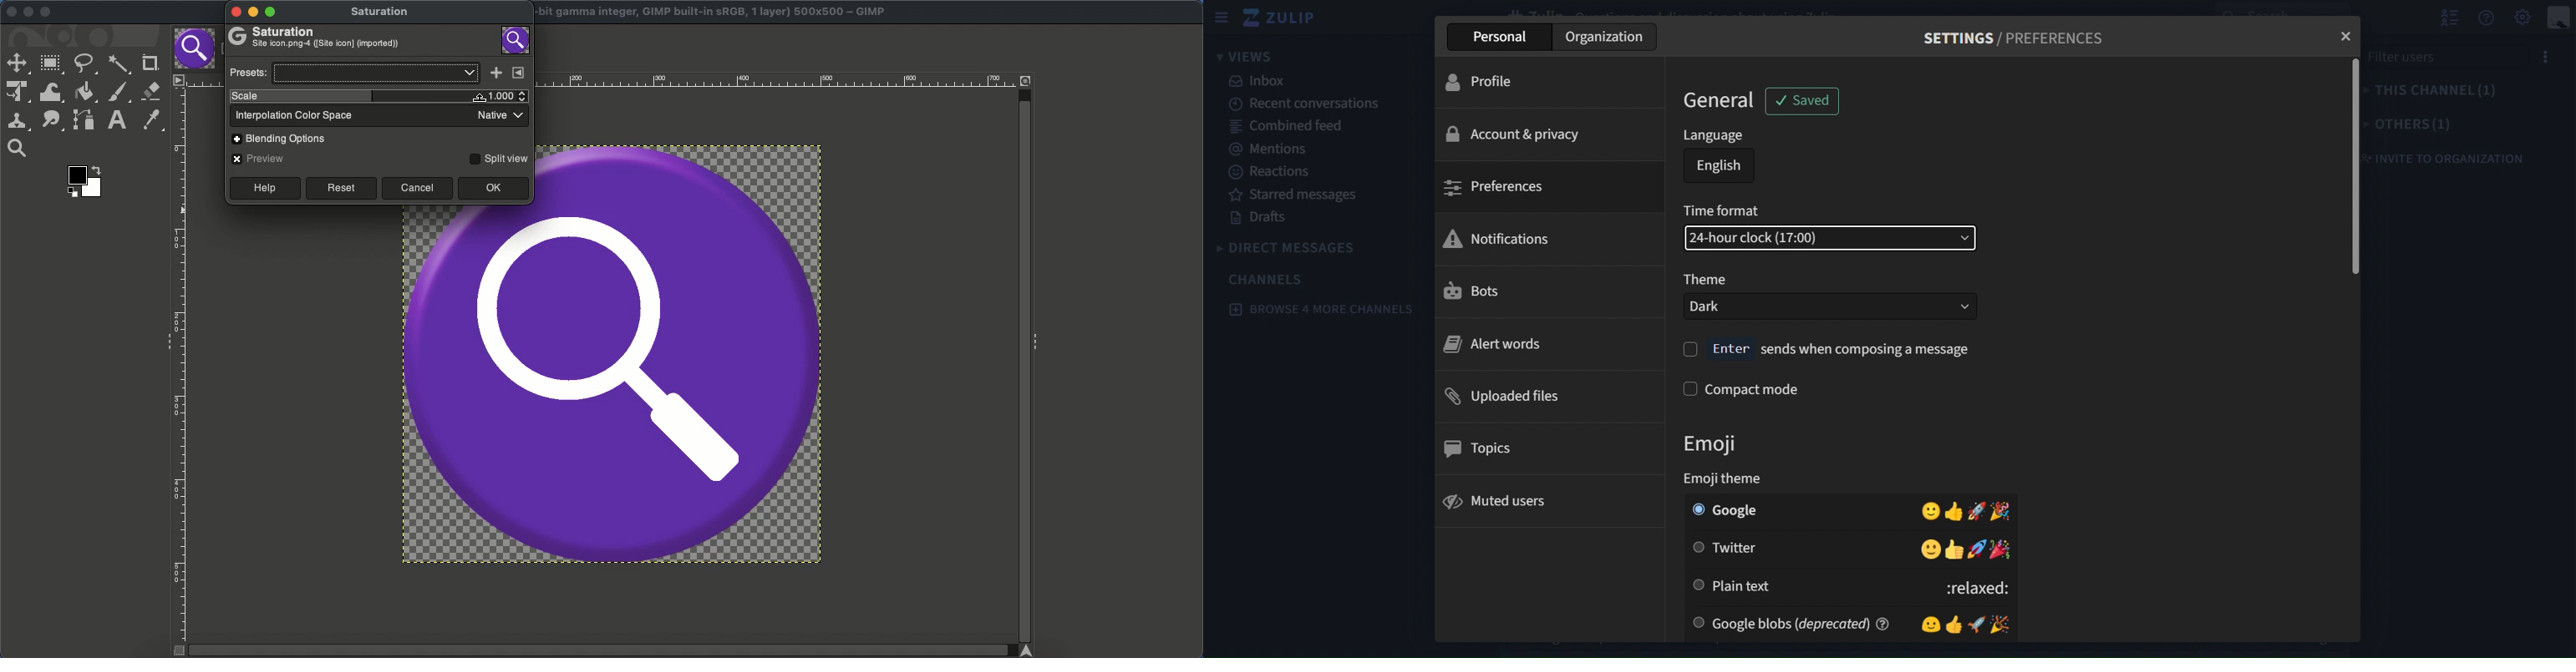 This screenshot has height=672, width=2576. What do you see at coordinates (1268, 171) in the screenshot?
I see `reactions` at bounding box center [1268, 171].